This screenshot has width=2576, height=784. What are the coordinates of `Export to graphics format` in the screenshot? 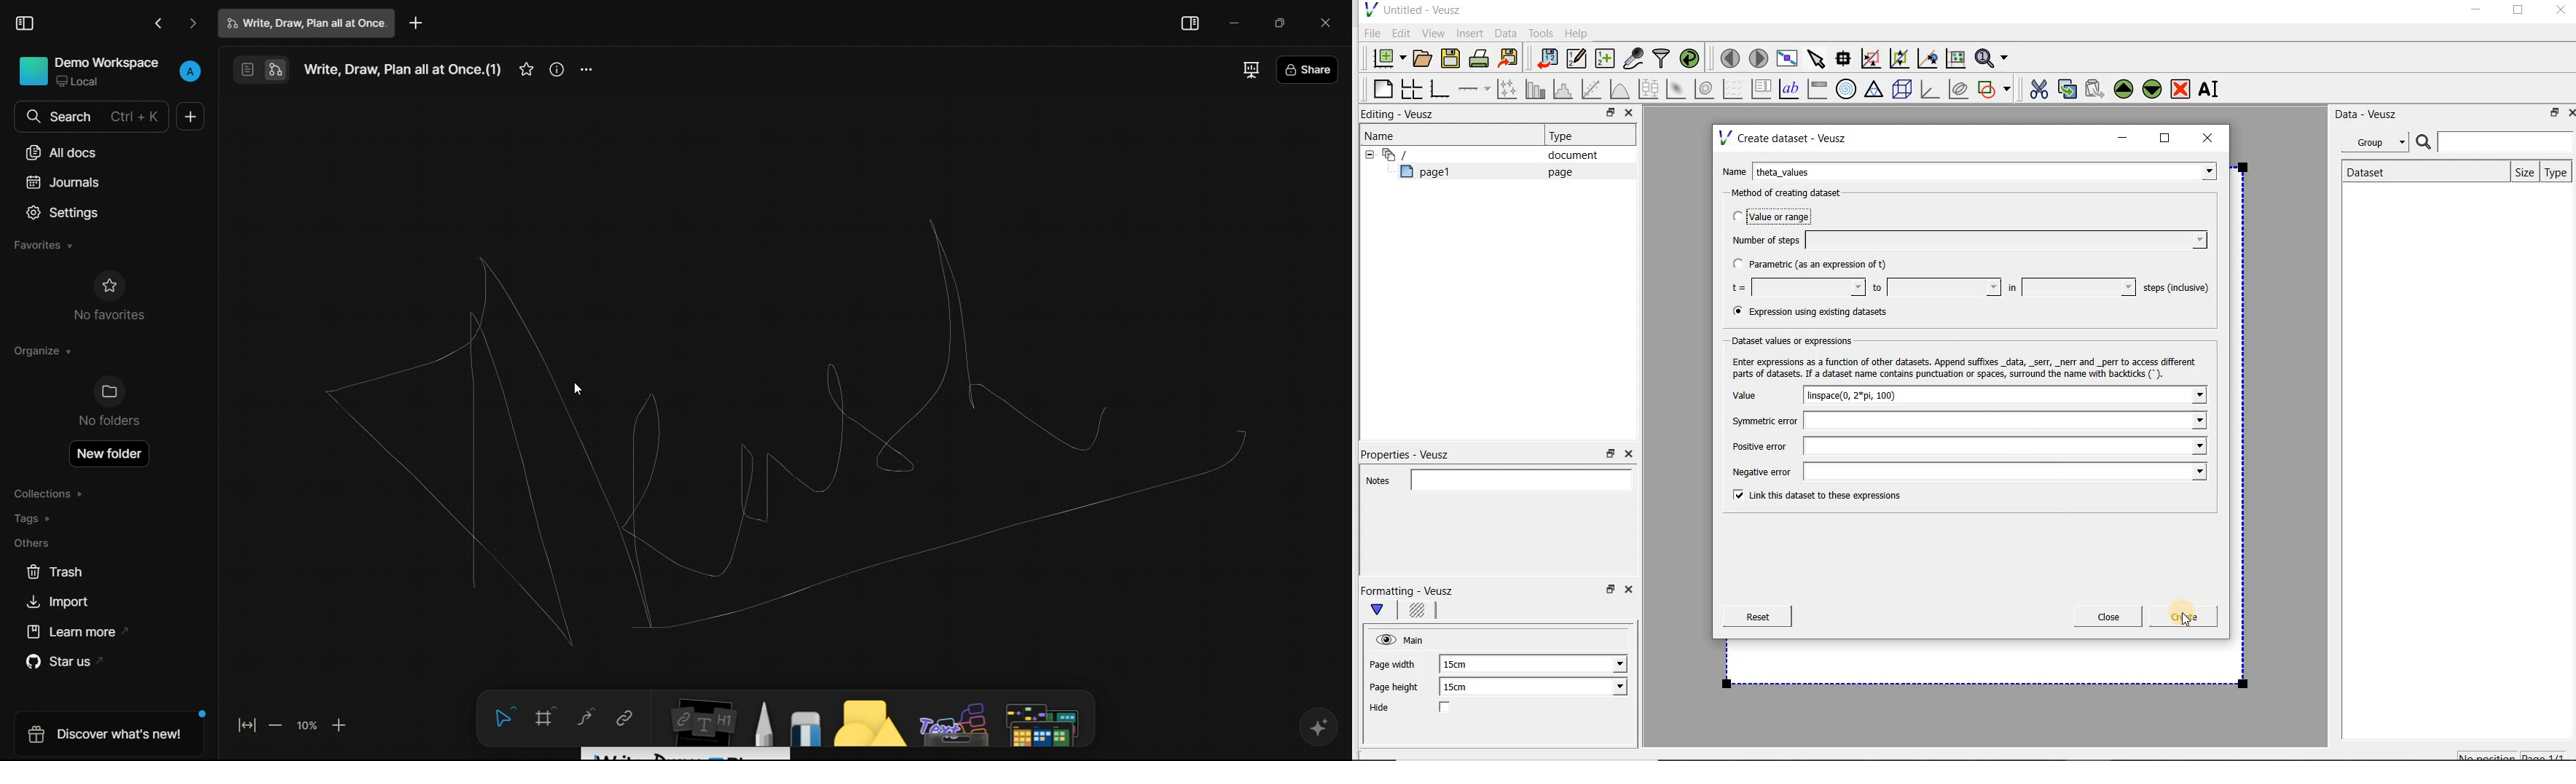 It's located at (1509, 60).